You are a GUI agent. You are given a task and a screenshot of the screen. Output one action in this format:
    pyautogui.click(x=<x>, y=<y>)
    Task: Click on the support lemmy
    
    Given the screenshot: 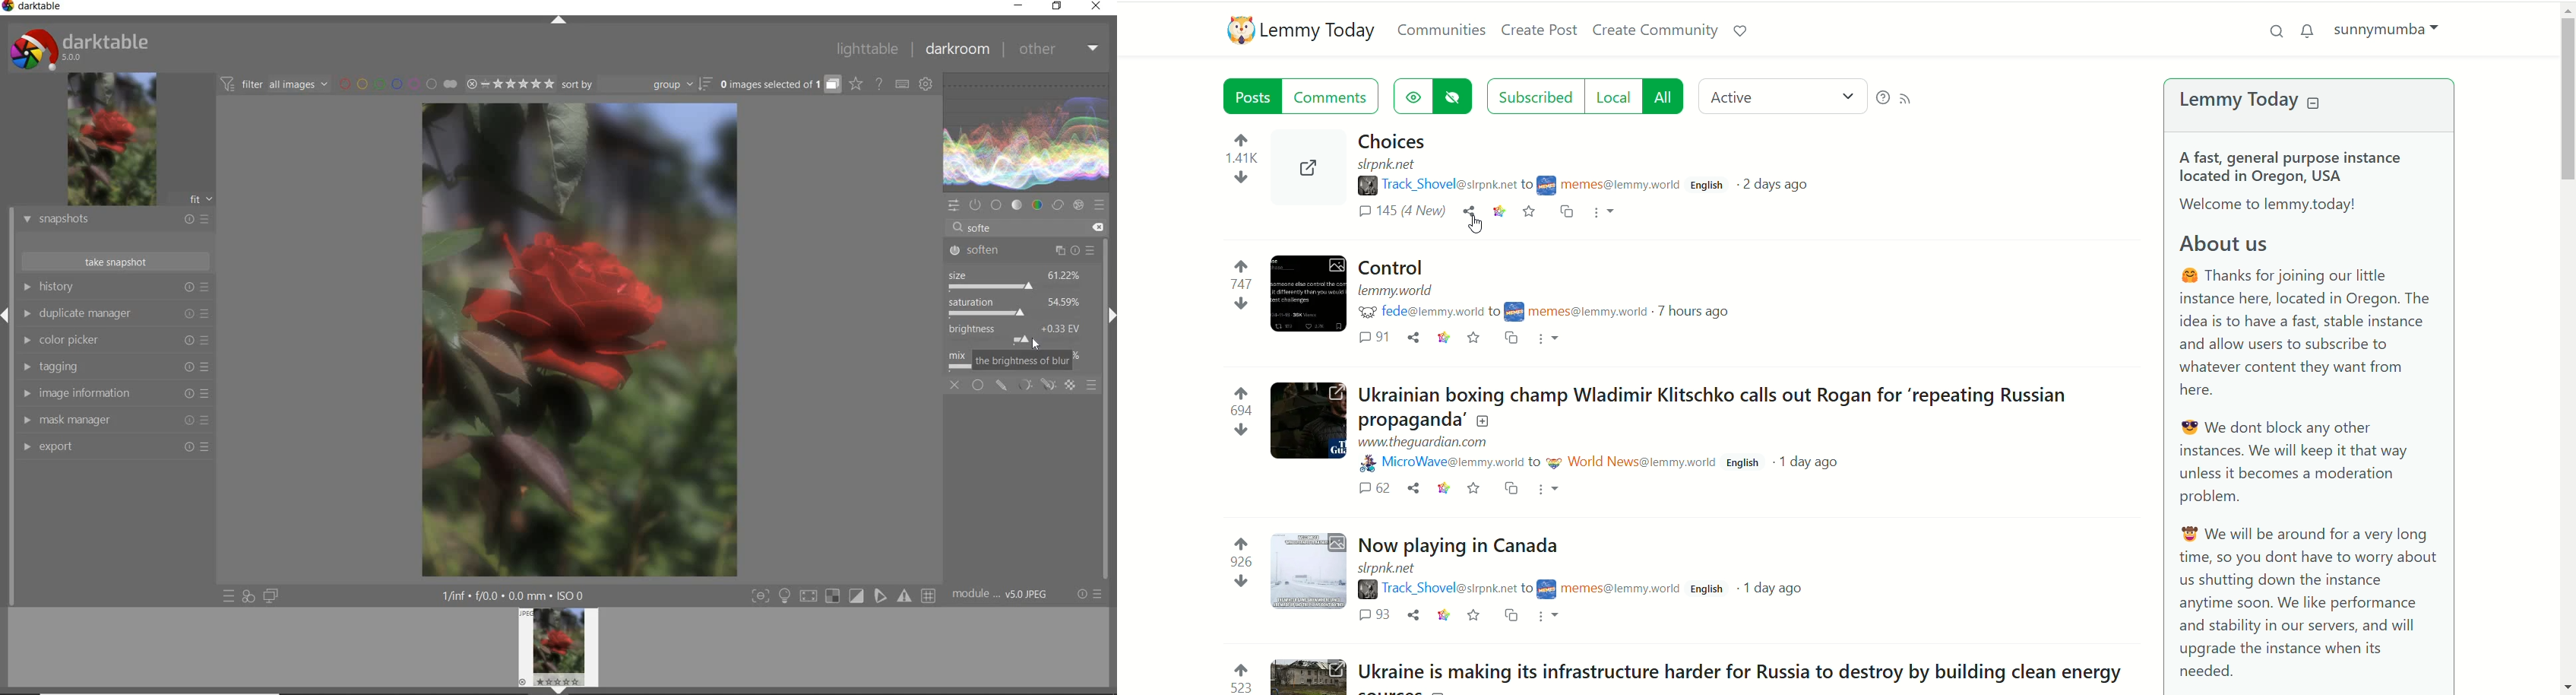 What is the action you would take?
    pyautogui.click(x=1739, y=30)
    